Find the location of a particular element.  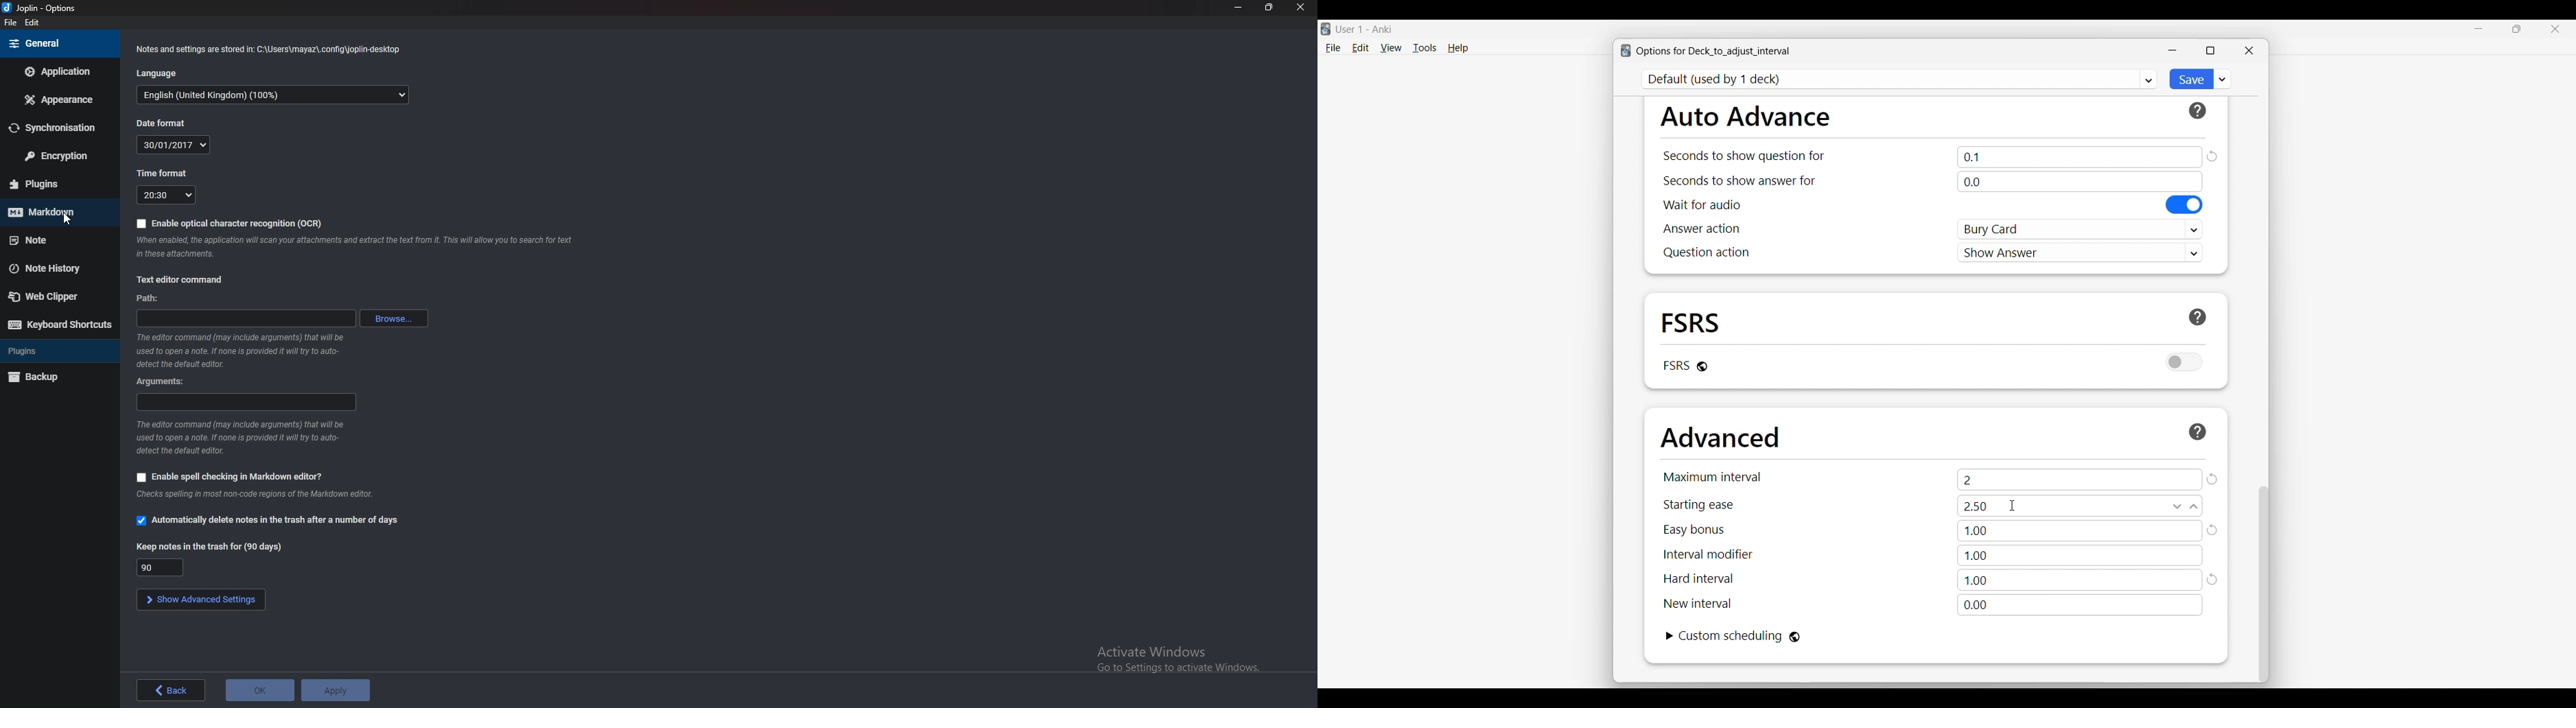

Software logo is located at coordinates (1626, 50).